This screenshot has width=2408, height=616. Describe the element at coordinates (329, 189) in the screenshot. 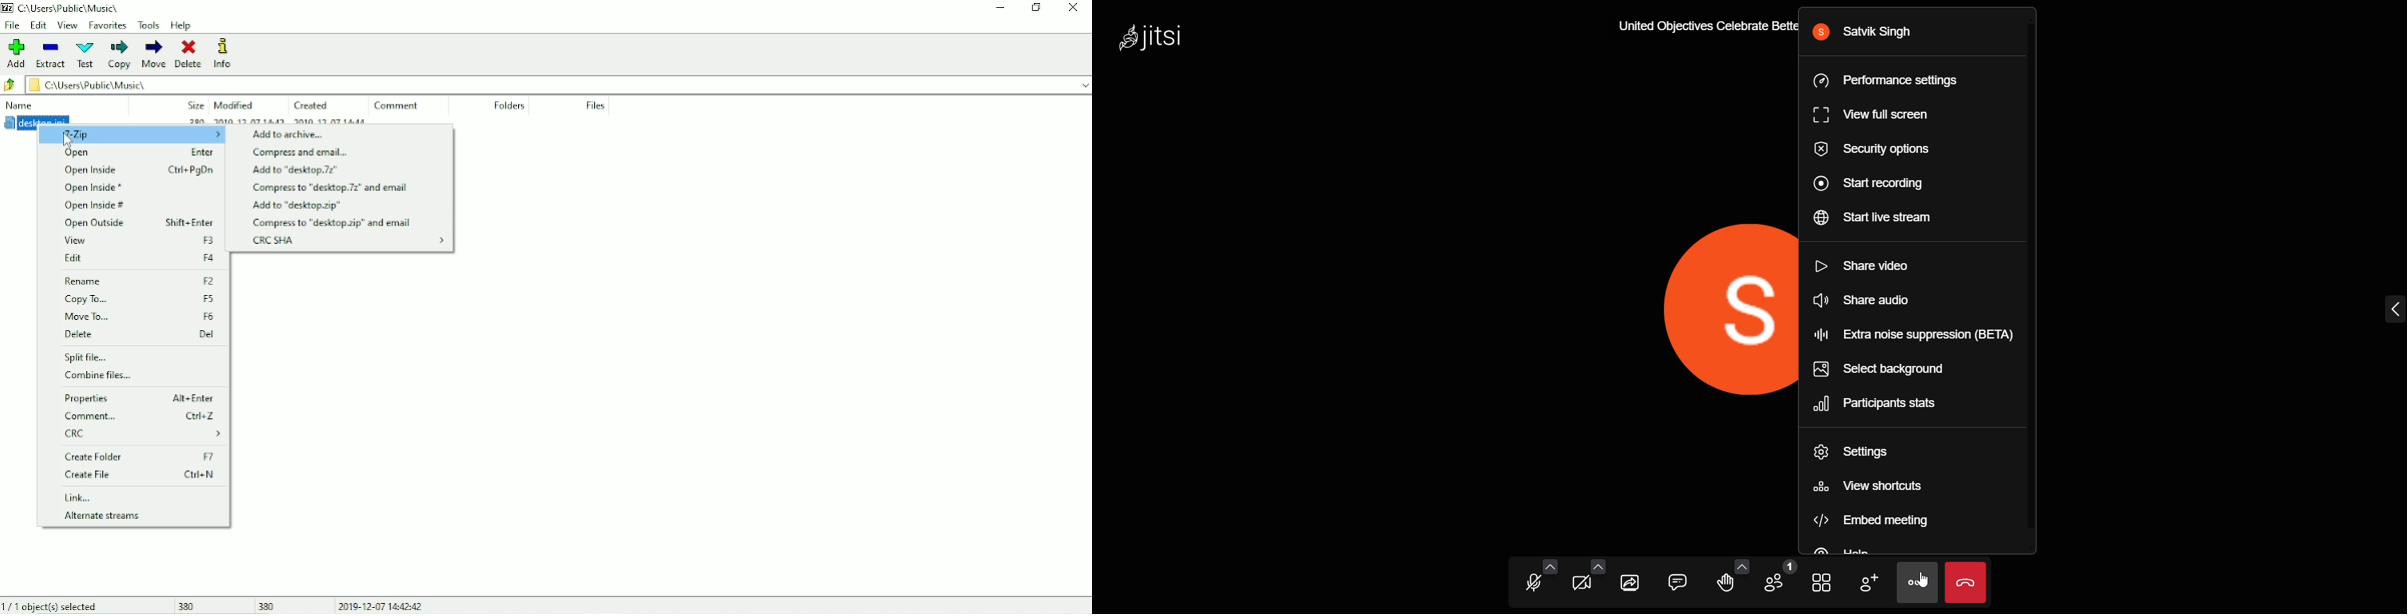

I see `Compress to "desktop.7z" and email` at that location.